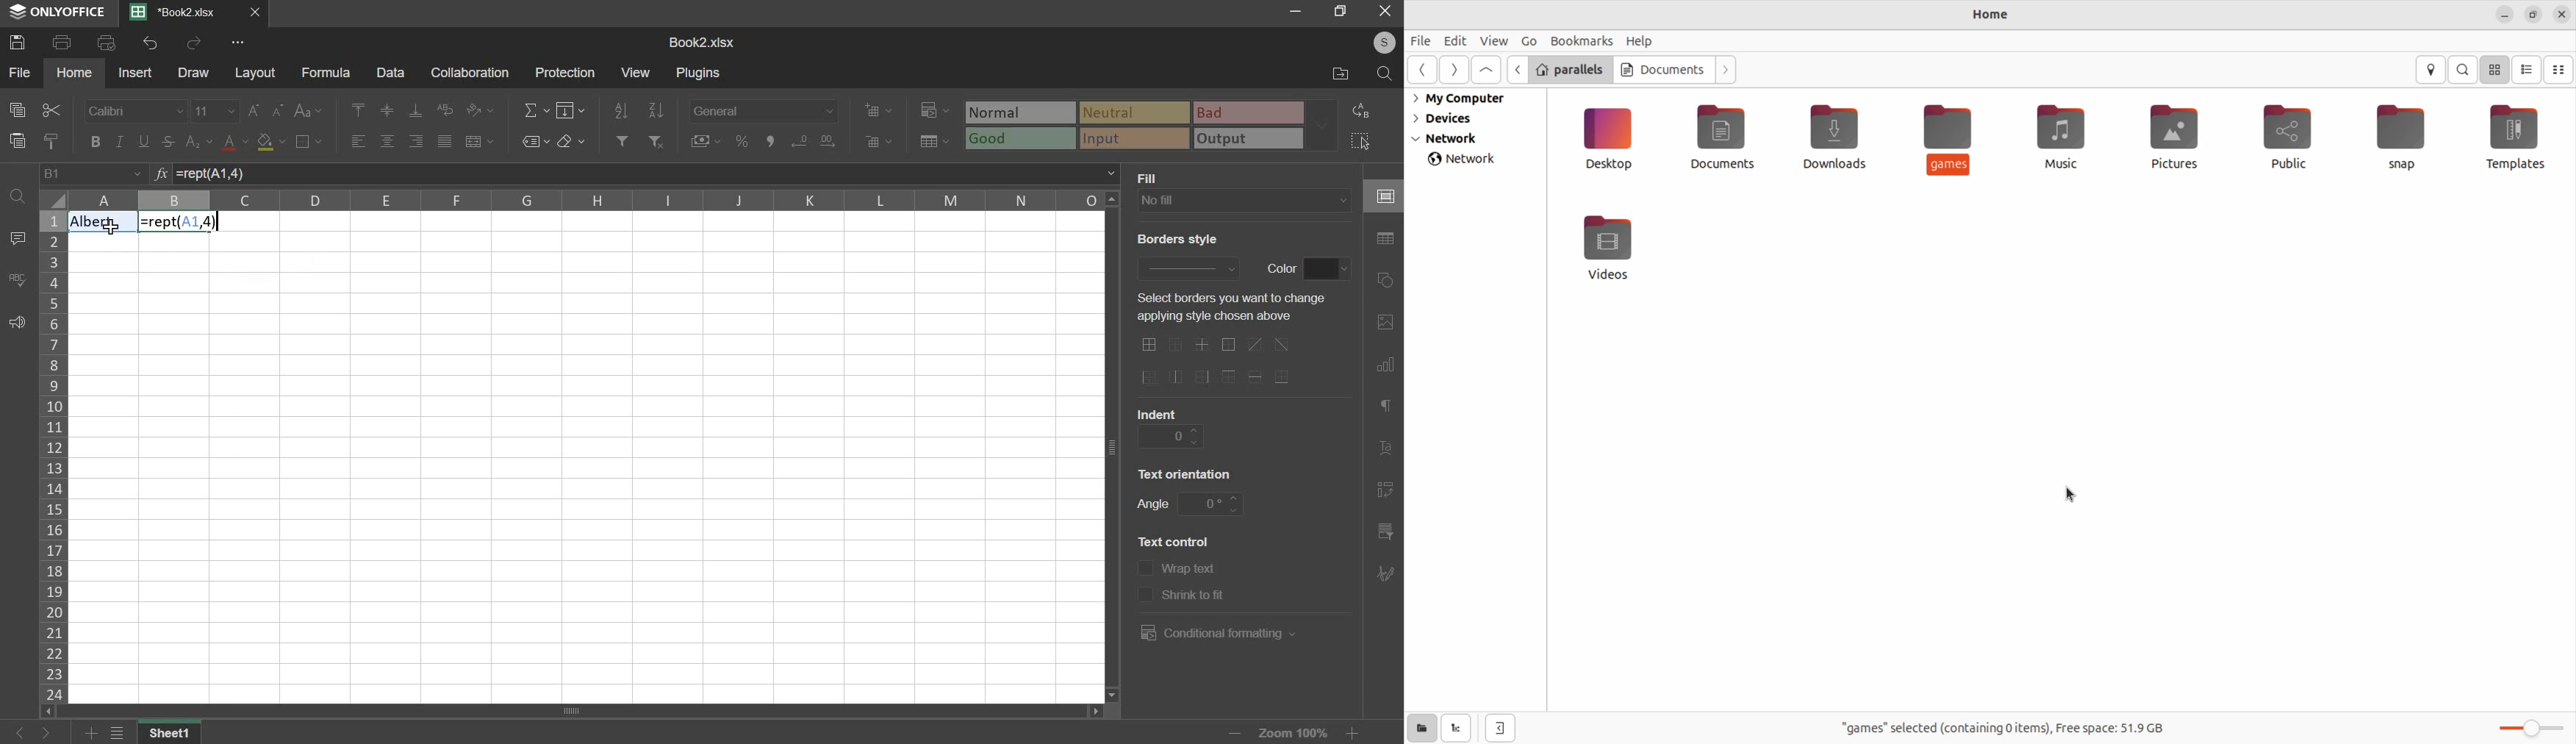 Image resolution: width=2576 pixels, height=756 pixels. Describe the element at coordinates (101, 221) in the screenshot. I see `Text` at that location.